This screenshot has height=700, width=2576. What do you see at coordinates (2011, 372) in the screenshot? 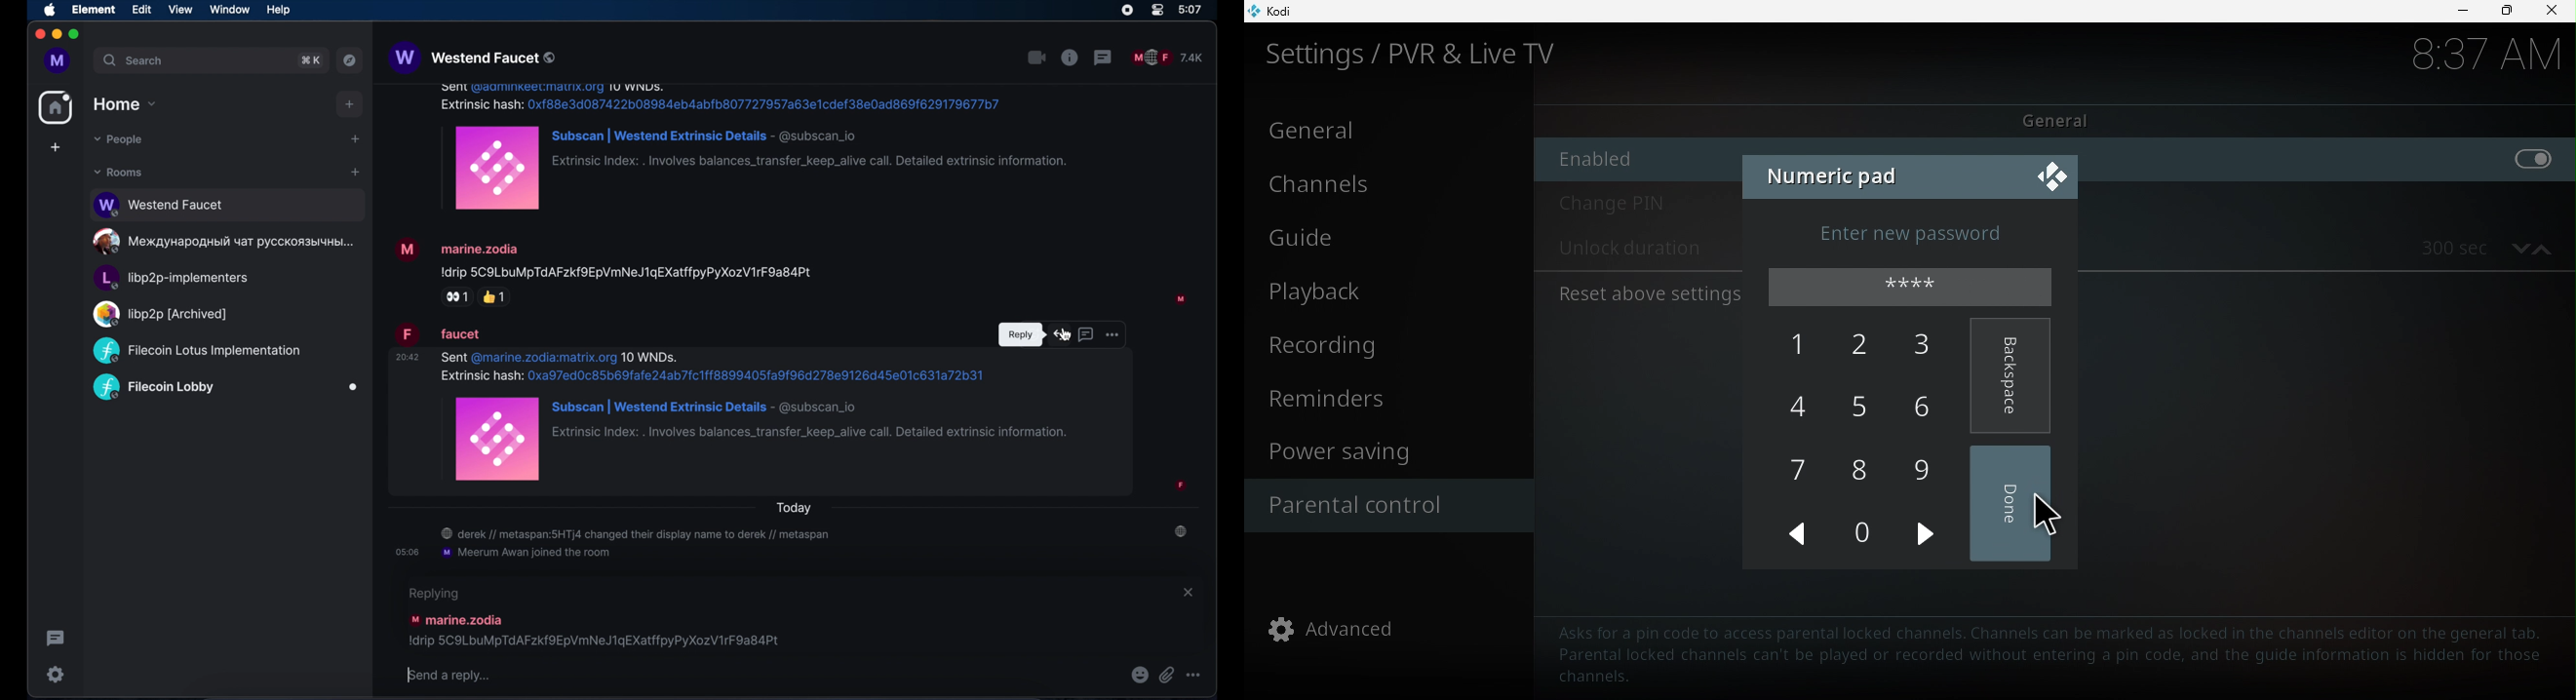
I see `Backspace` at bounding box center [2011, 372].